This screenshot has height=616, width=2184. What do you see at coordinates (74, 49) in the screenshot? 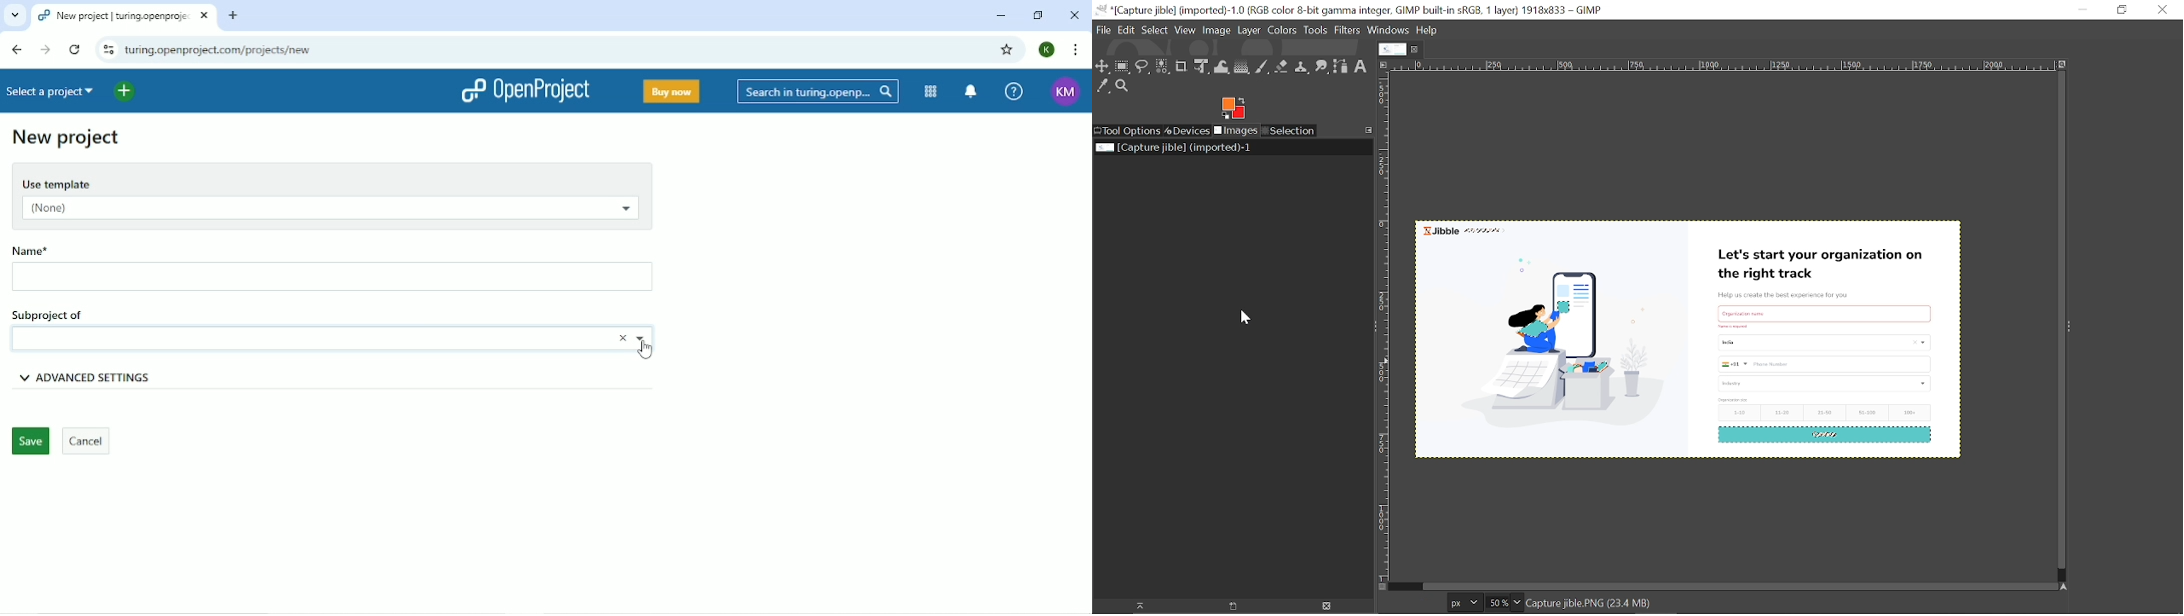
I see `Reload this page` at bounding box center [74, 49].